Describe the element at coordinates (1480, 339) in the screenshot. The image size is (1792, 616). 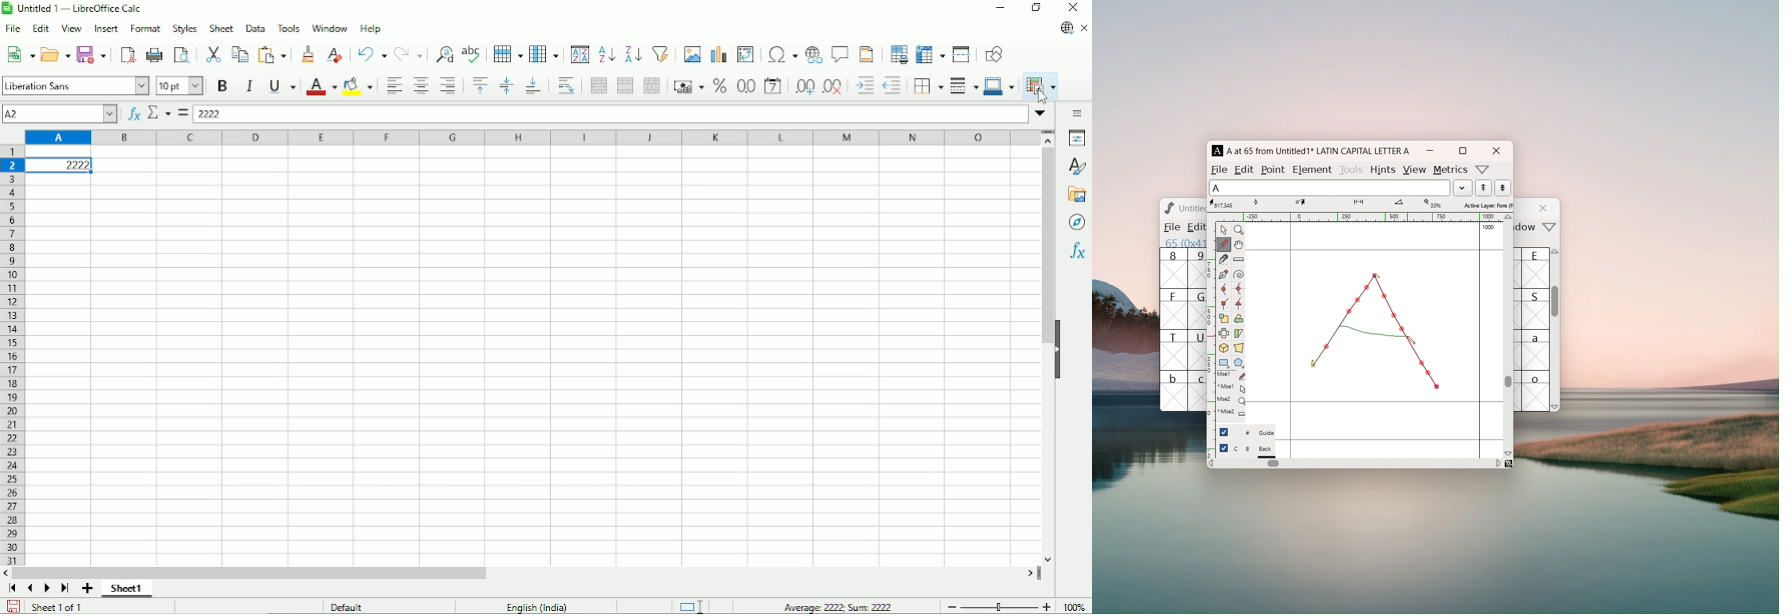
I see `right side bearing` at that location.